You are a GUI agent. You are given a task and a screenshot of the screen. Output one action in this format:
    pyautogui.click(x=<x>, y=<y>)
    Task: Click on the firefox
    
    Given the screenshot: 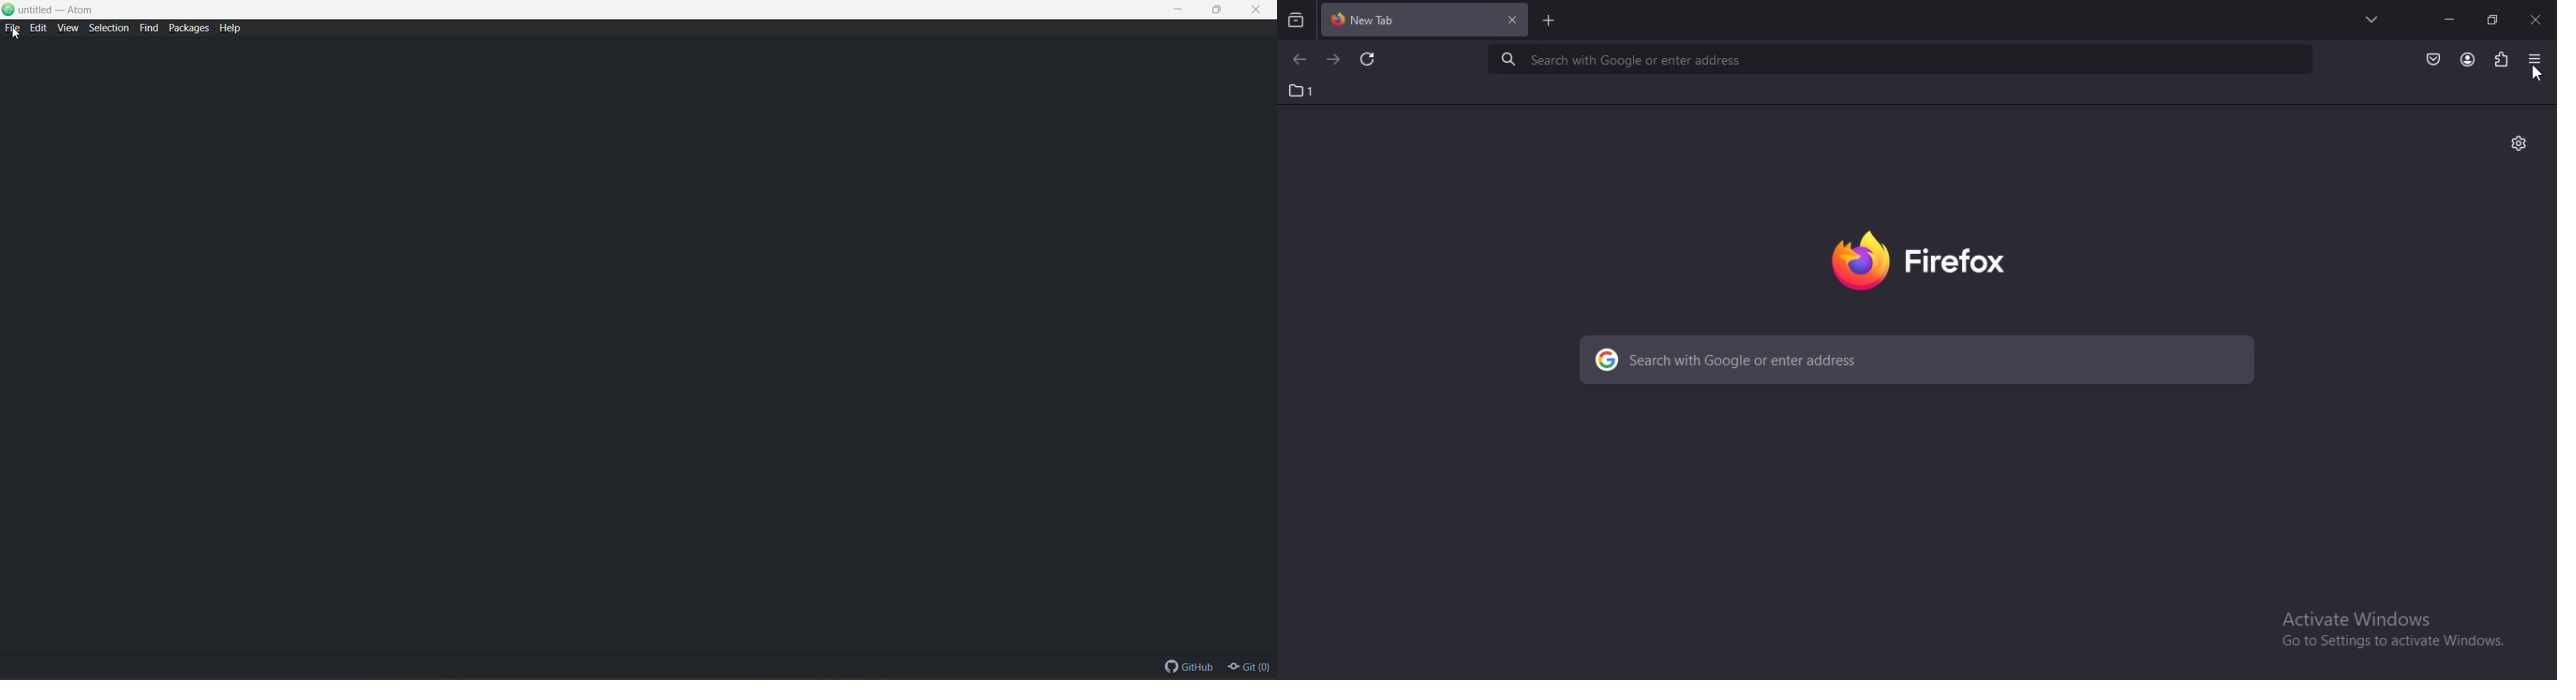 What is the action you would take?
    pyautogui.click(x=1929, y=264)
    